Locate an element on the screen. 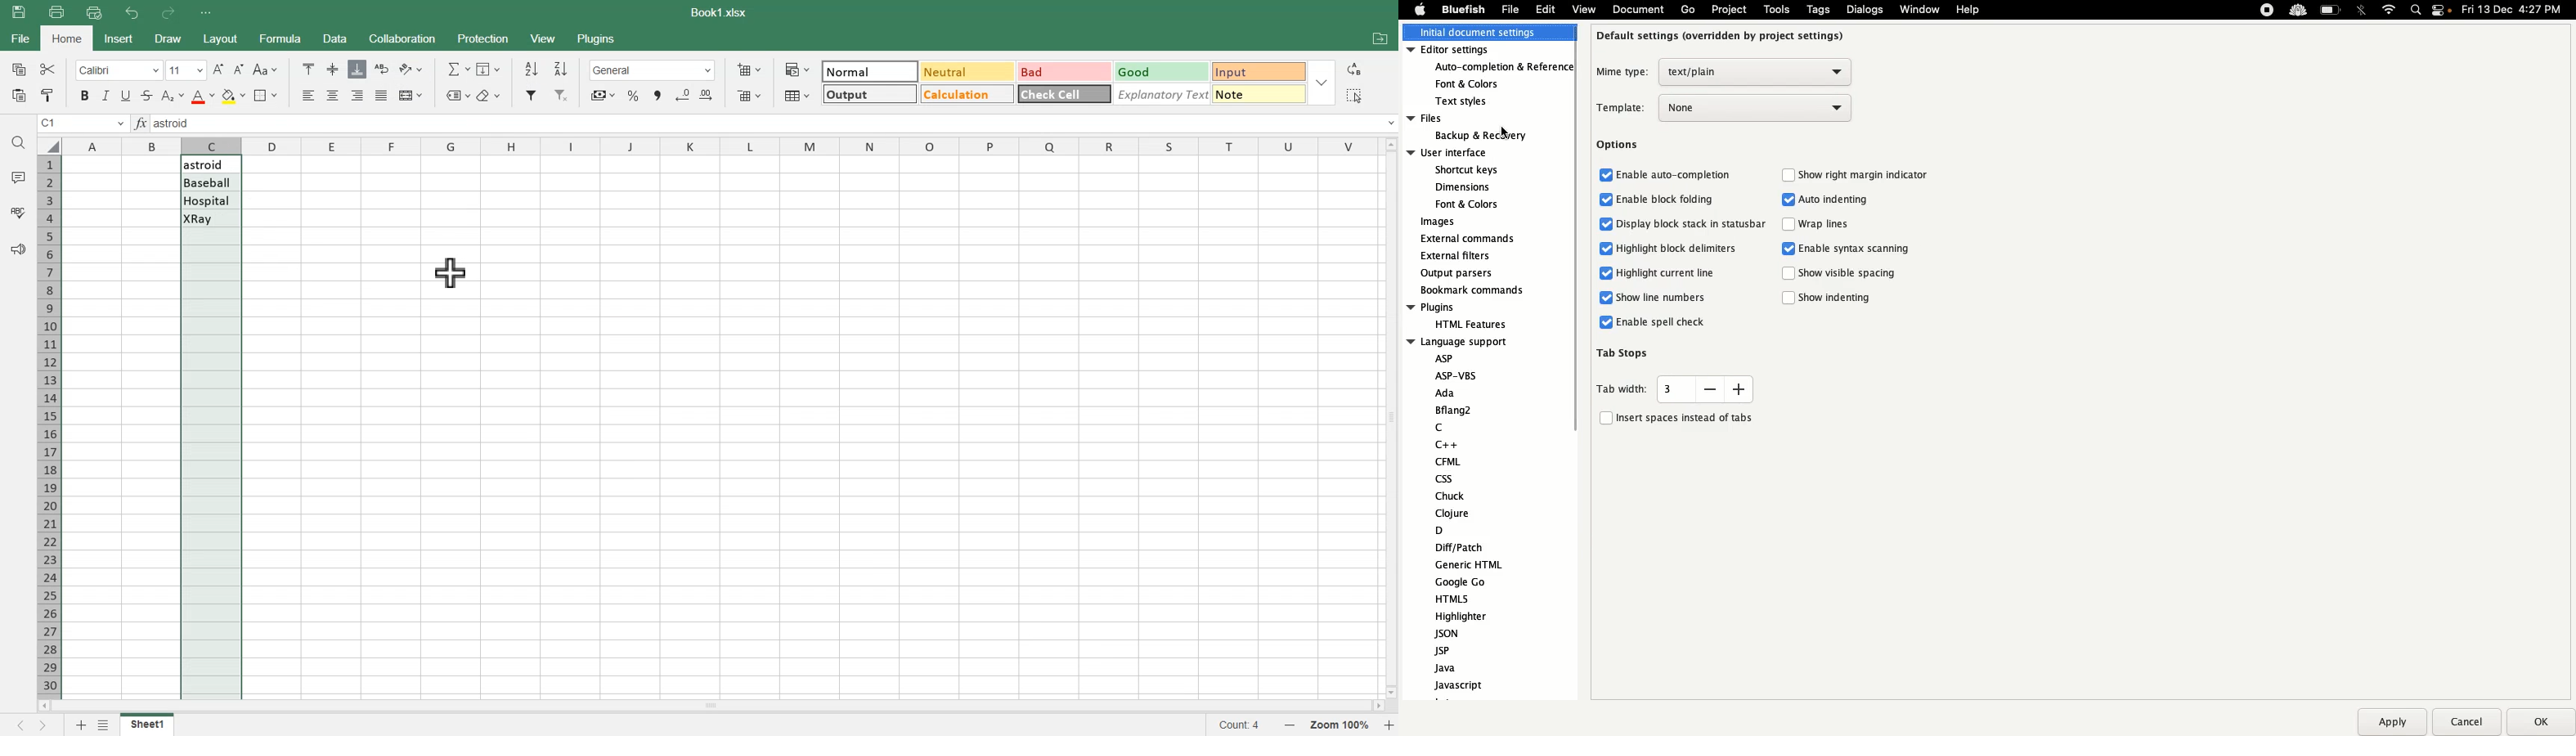  count: 4 is located at coordinates (1245, 726).